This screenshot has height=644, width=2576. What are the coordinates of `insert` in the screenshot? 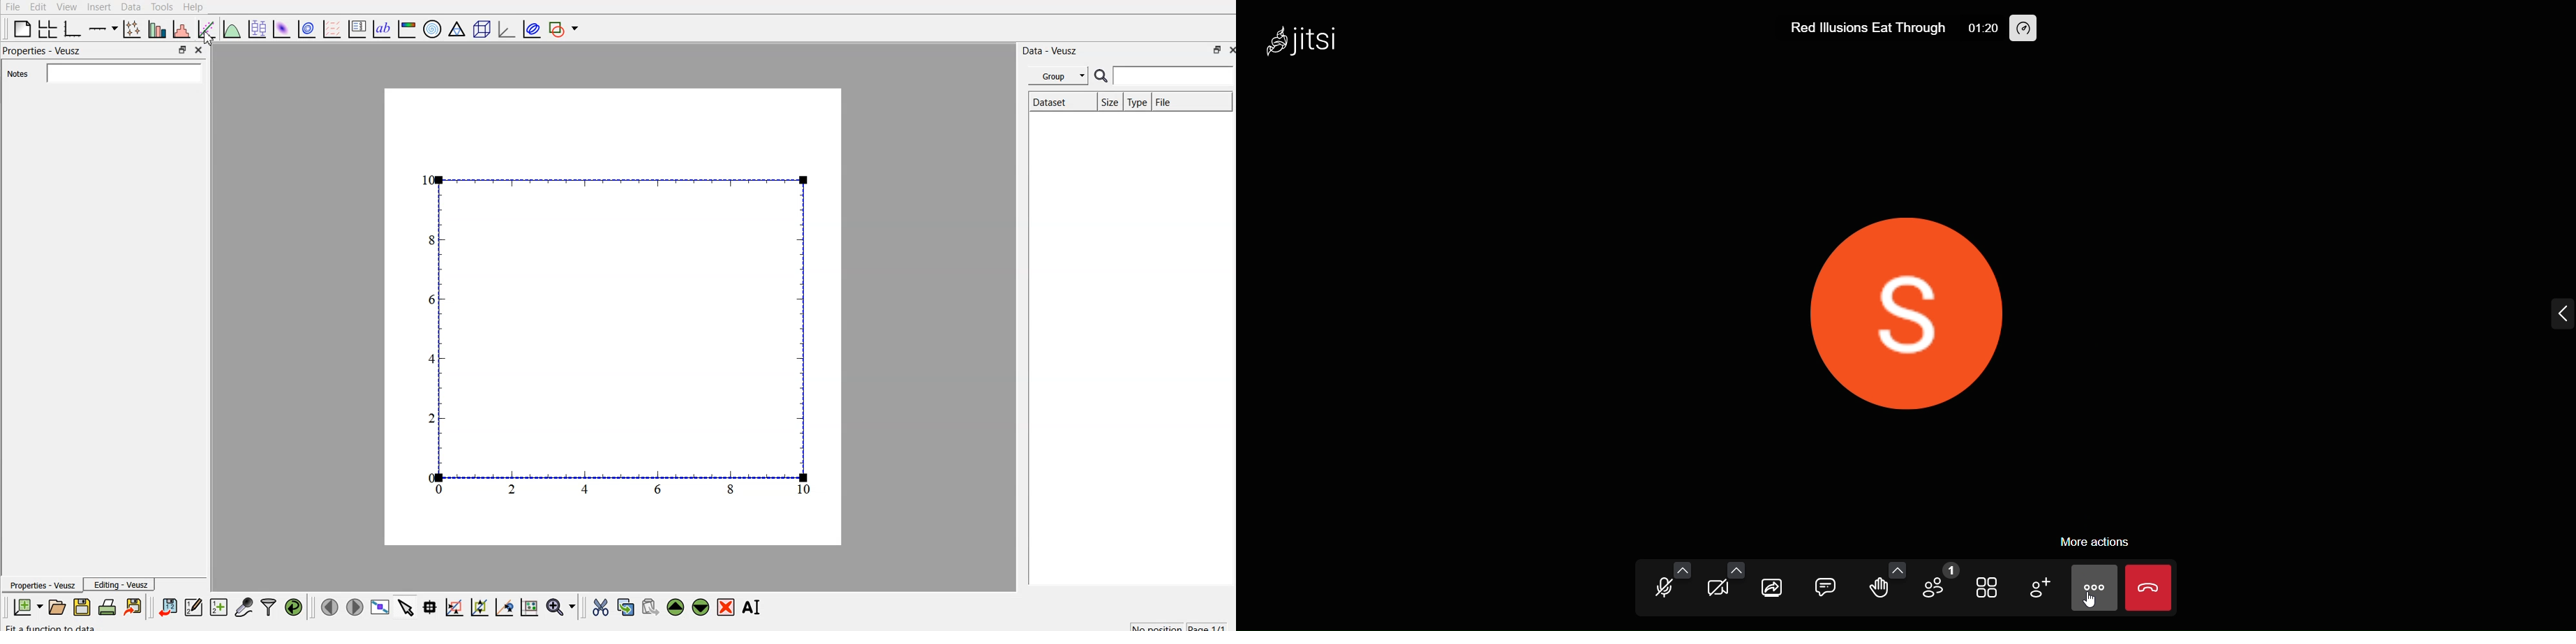 It's located at (97, 6).